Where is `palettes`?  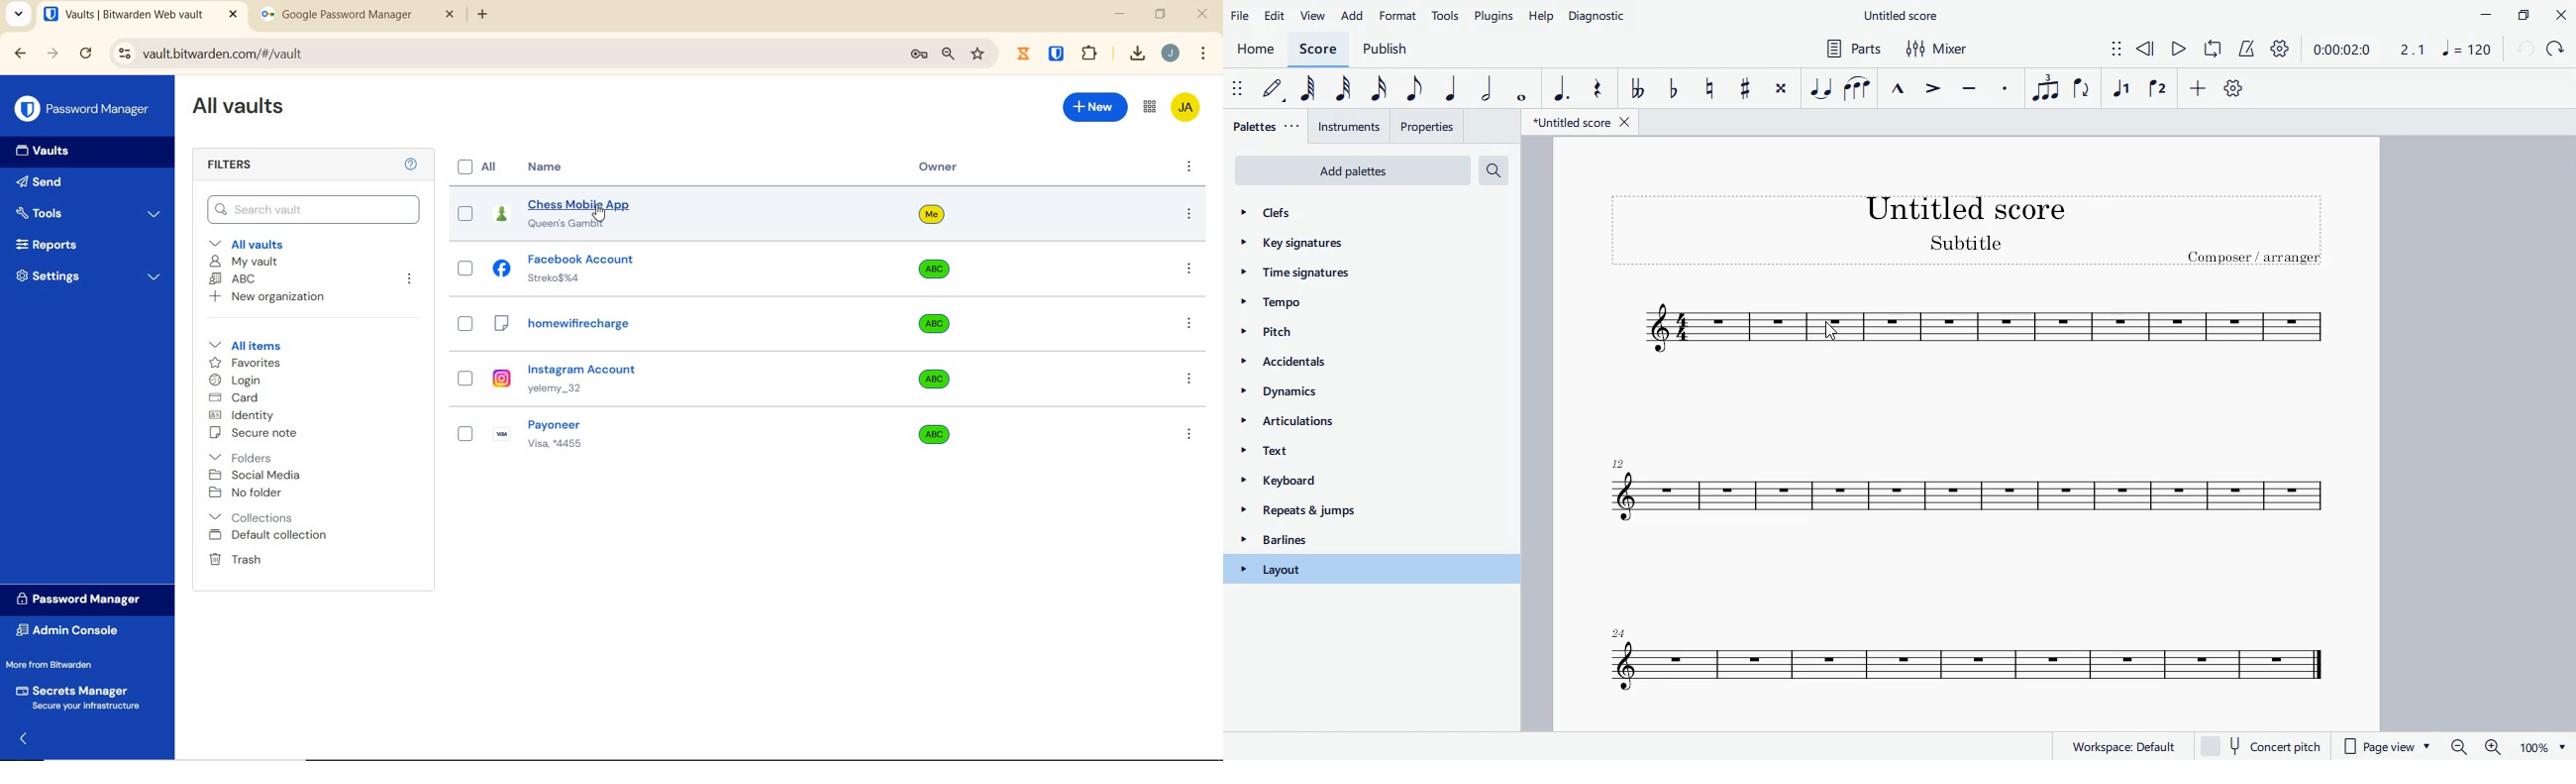
palettes is located at coordinates (1268, 128).